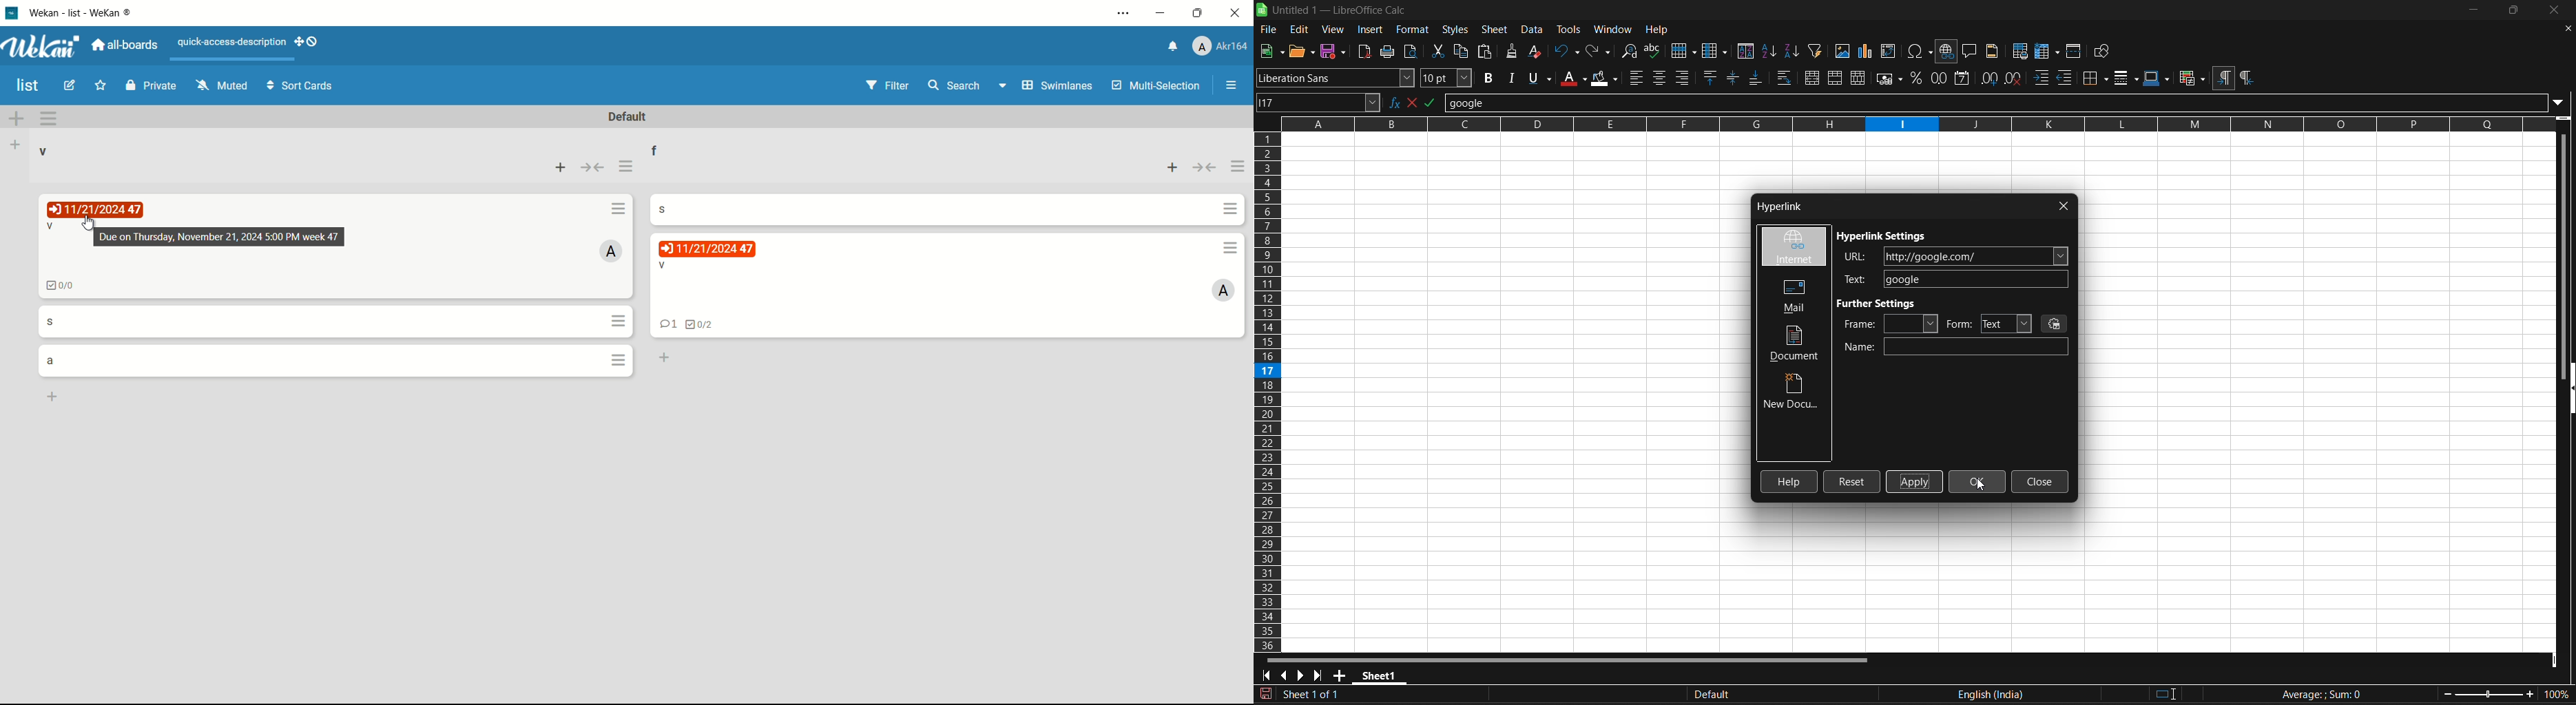 The image size is (2576, 728). I want to click on edit, so click(1300, 30).